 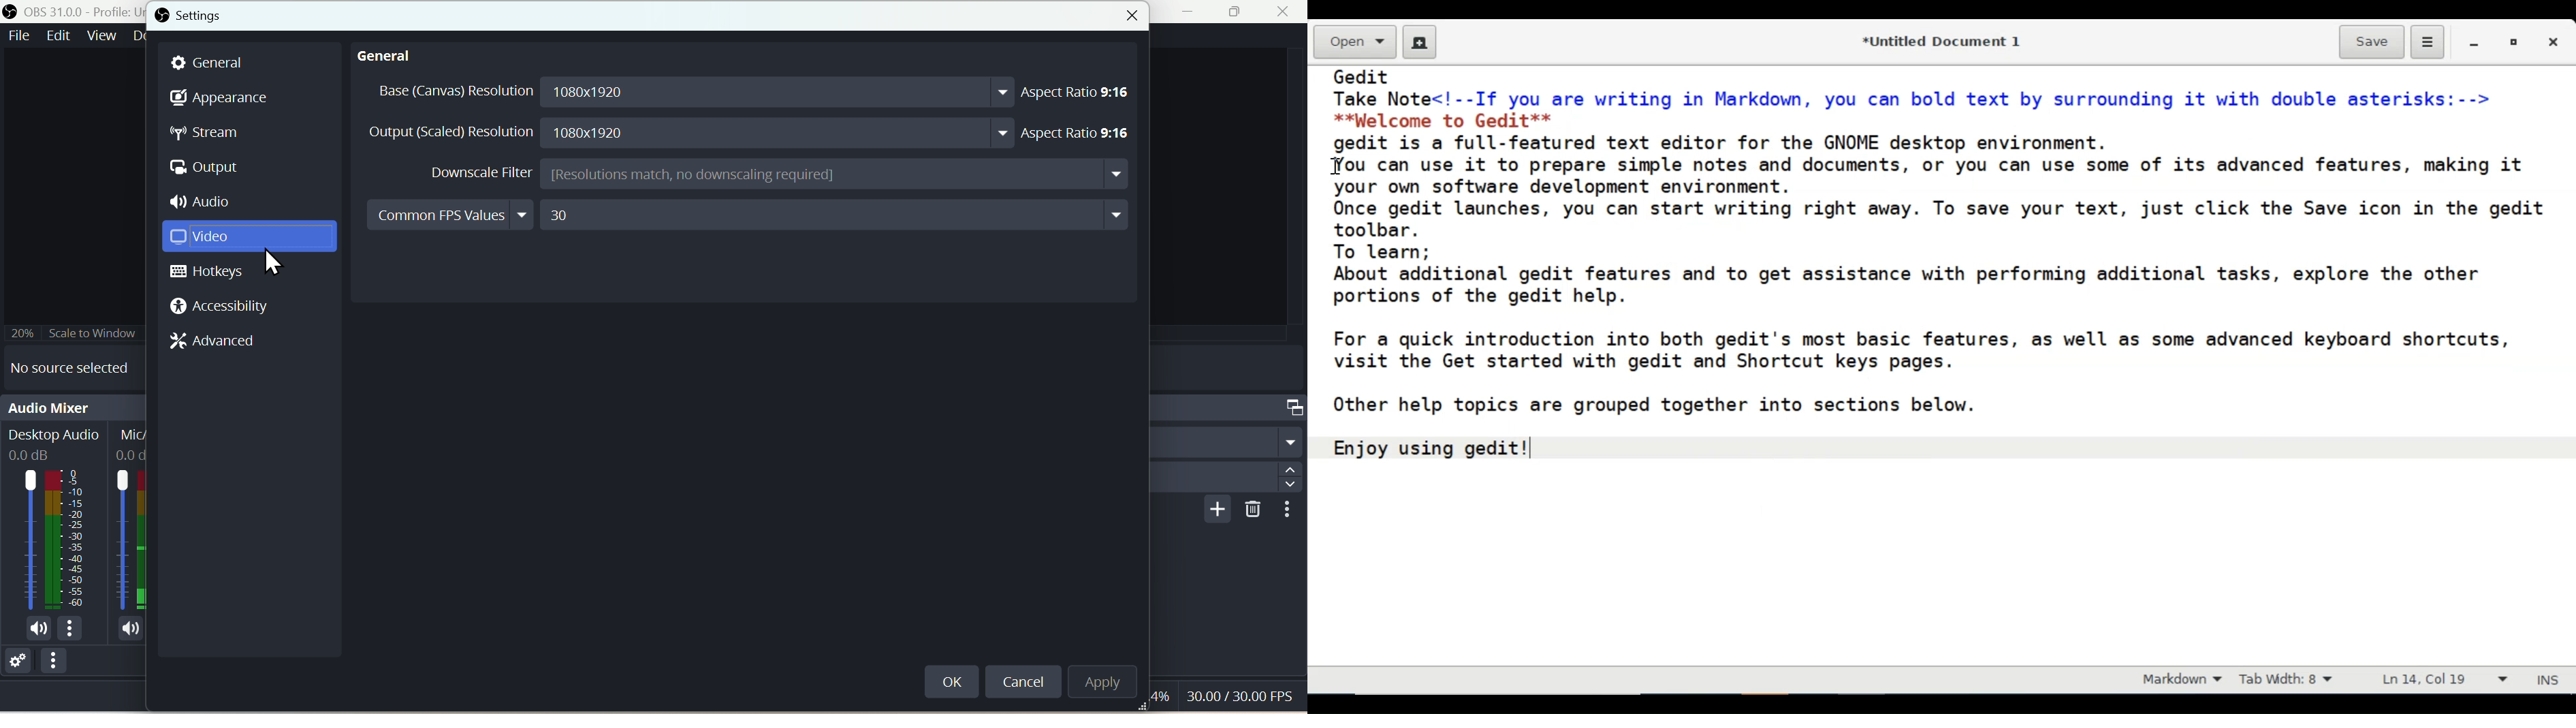 What do you see at coordinates (952, 684) in the screenshot?
I see `okay` at bounding box center [952, 684].